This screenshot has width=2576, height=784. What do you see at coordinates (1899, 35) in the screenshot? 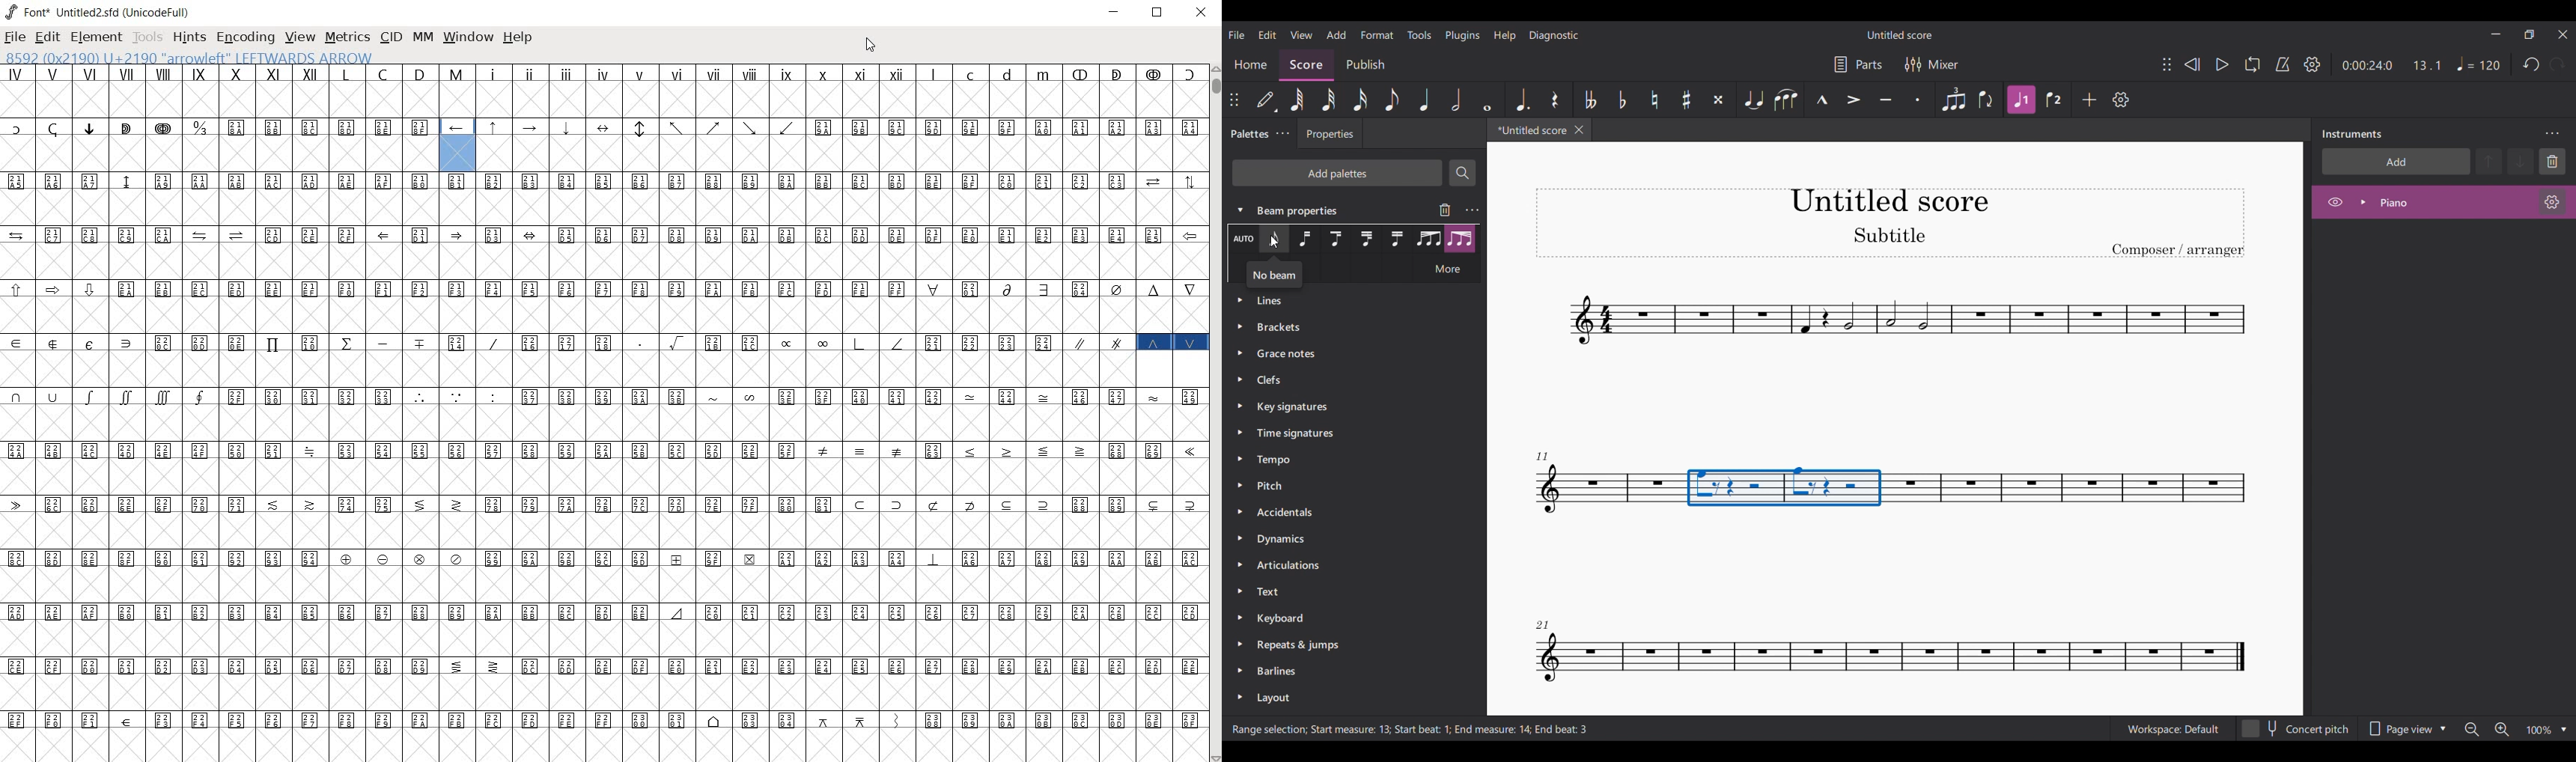
I see `Untitled score` at bounding box center [1899, 35].